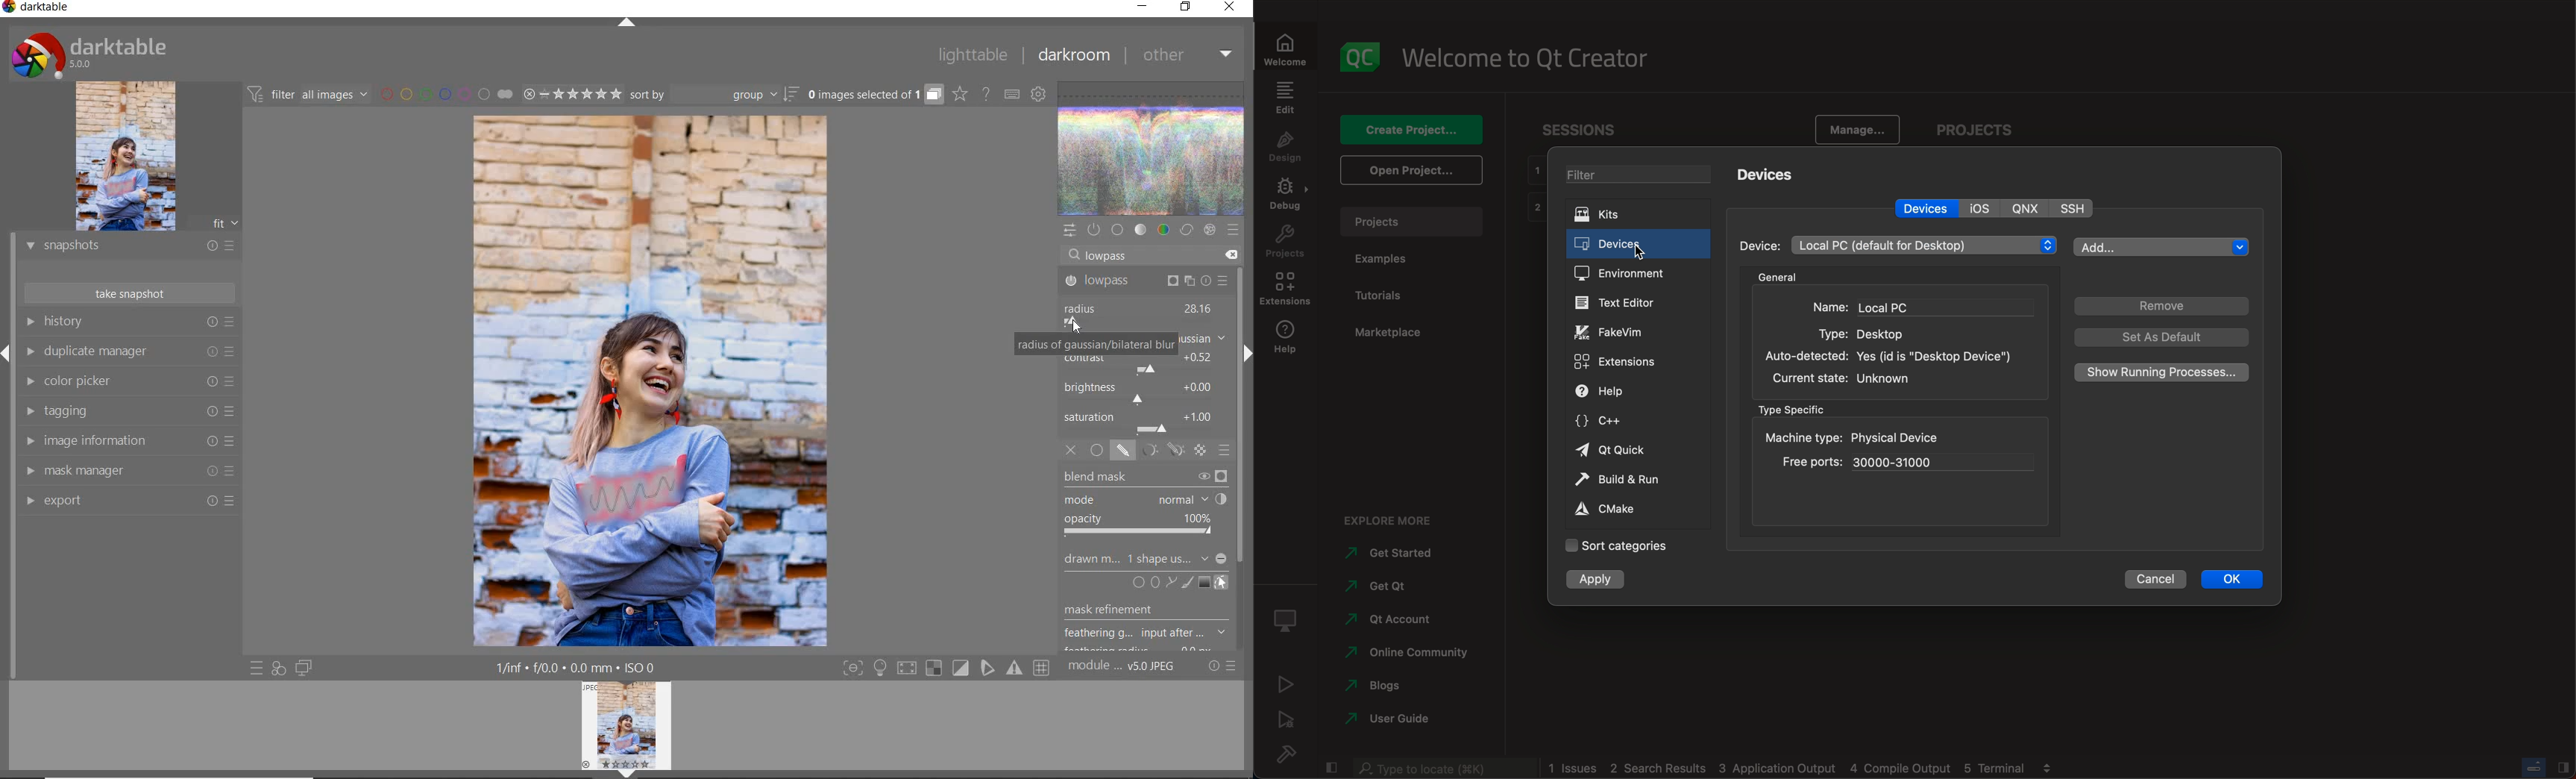 The height and width of the screenshot is (784, 2576). What do you see at coordinates (579, 668) in the screenshot?
I see `1/inf*f/0.0 mm*ISO 0` at bounding box center [579, 668].